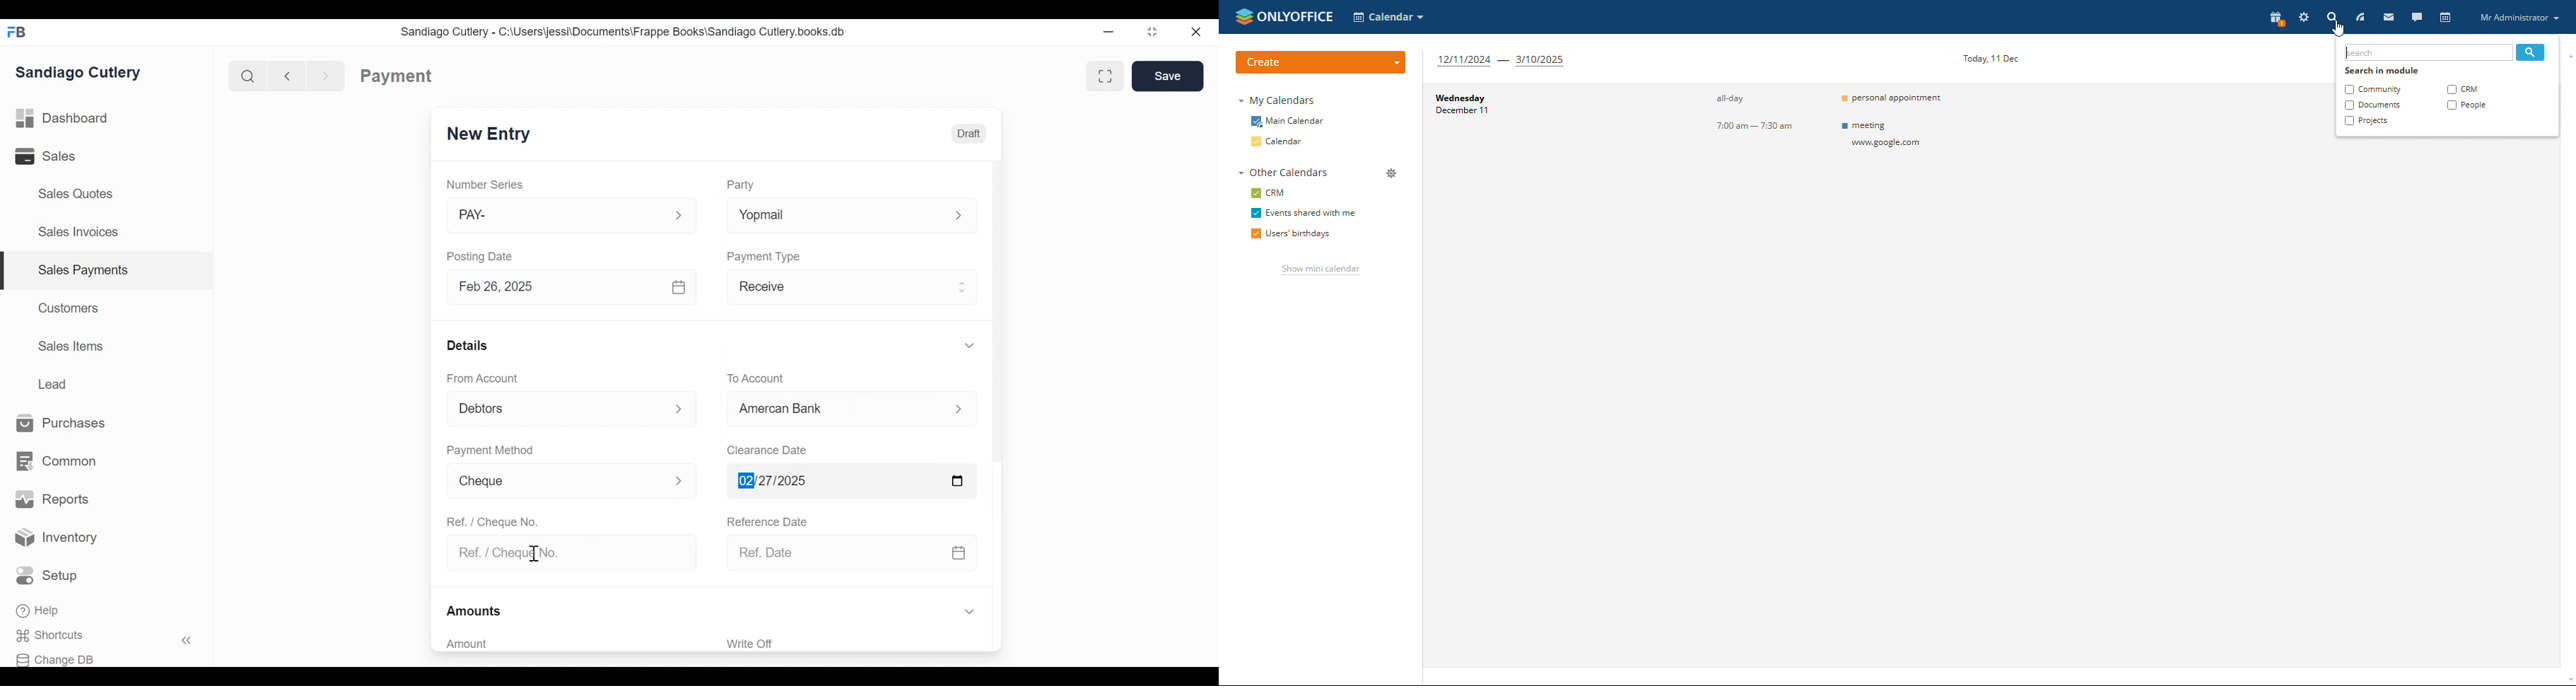 Image resolution: width=2576 pixels, height=700 pixels. Describe the element at coordinates (326, 75) in the screenshot. I see `Navigate forward` at that location.